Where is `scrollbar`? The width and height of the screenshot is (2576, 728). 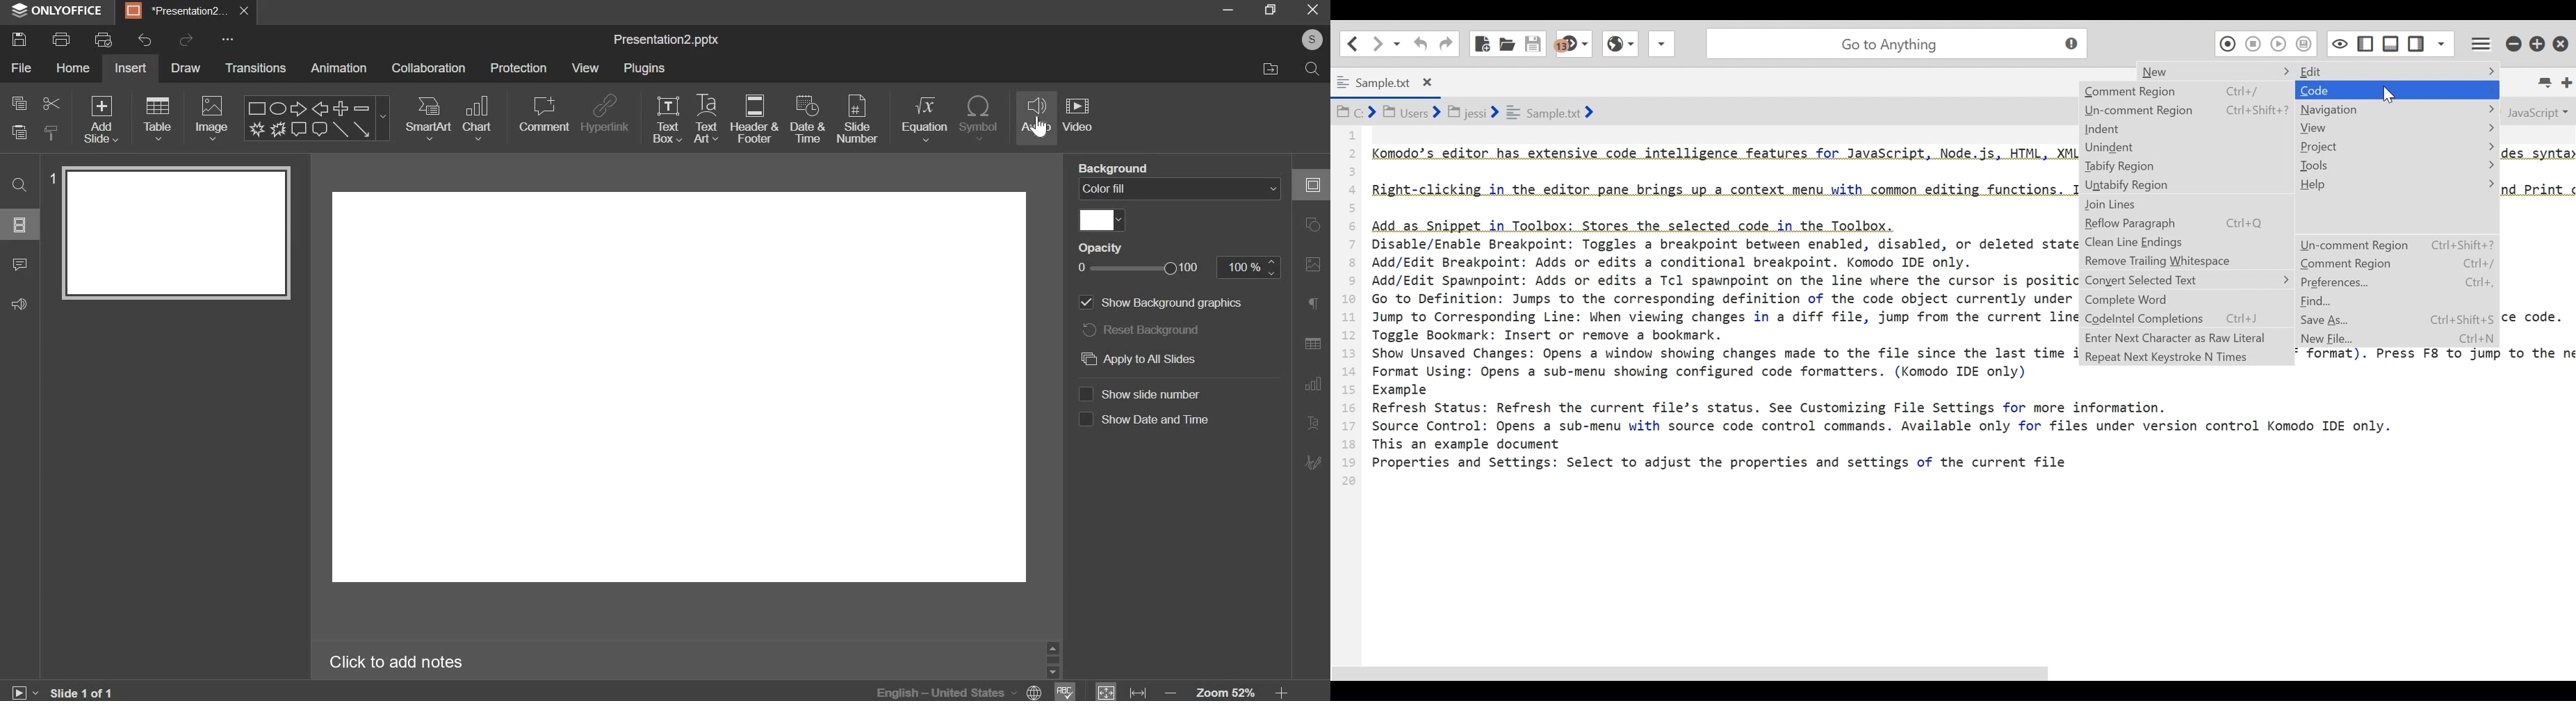 scrollbar is located at coordinates (1052, 660).